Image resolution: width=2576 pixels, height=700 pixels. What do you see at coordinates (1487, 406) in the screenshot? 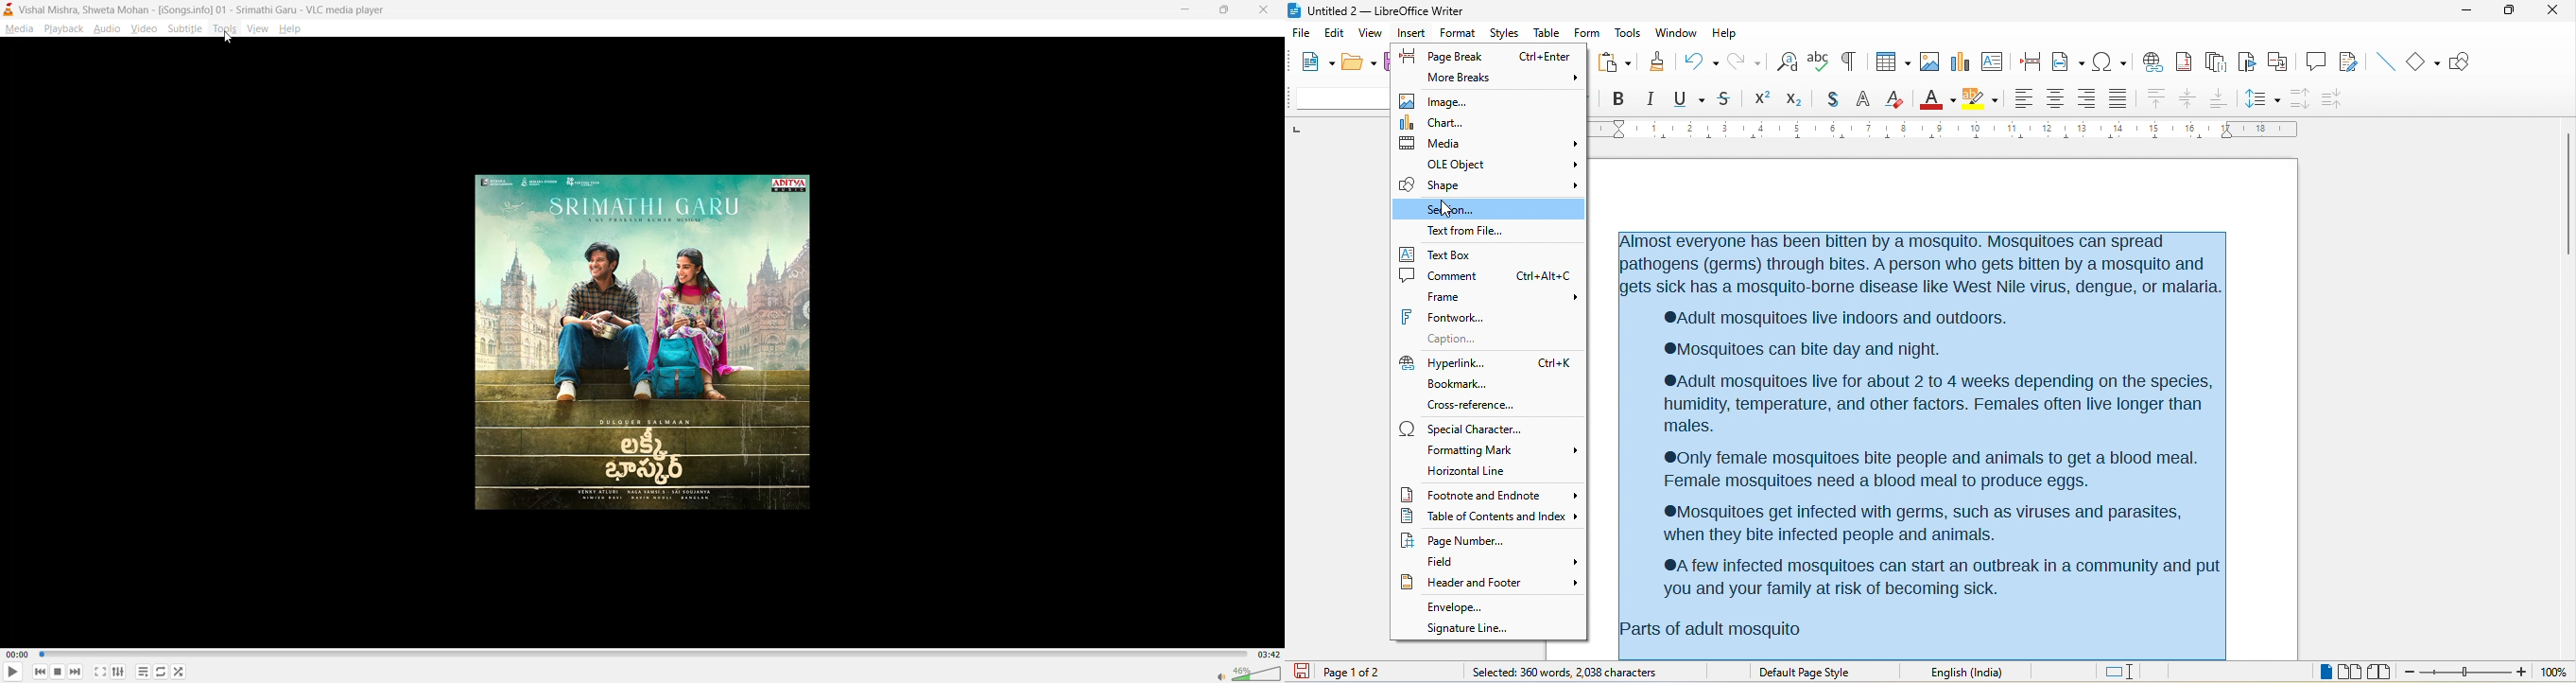
I see `cross reference` at bounding box center [1487, 406].